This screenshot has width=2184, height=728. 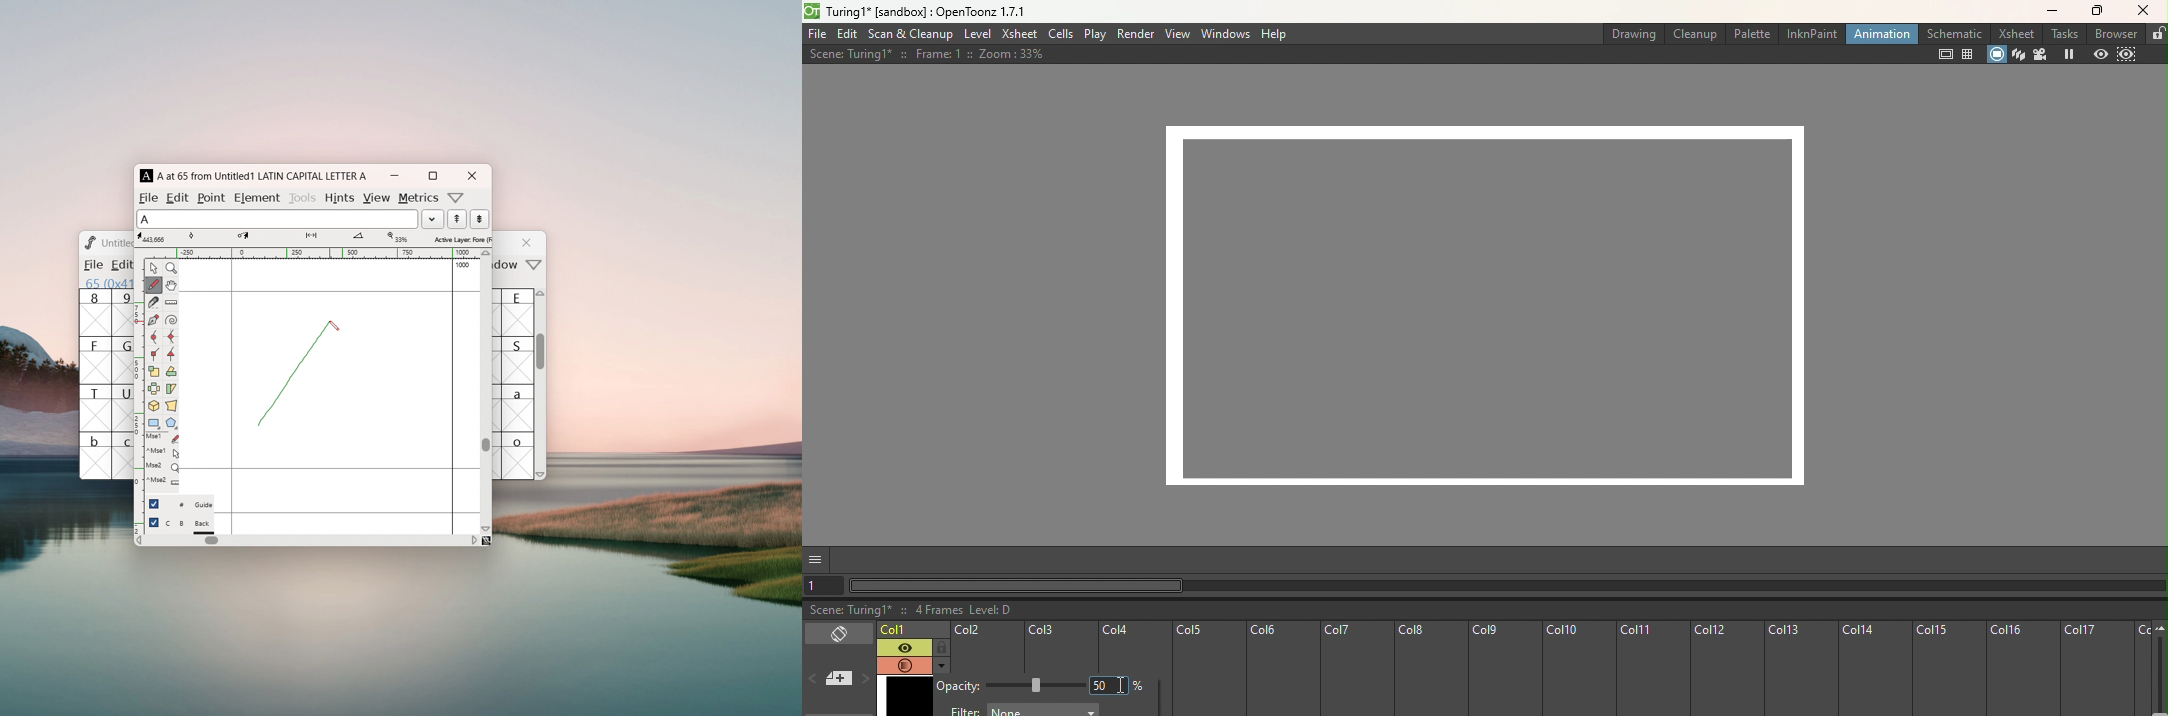 I want to click on c, so click(x=123, y=456).